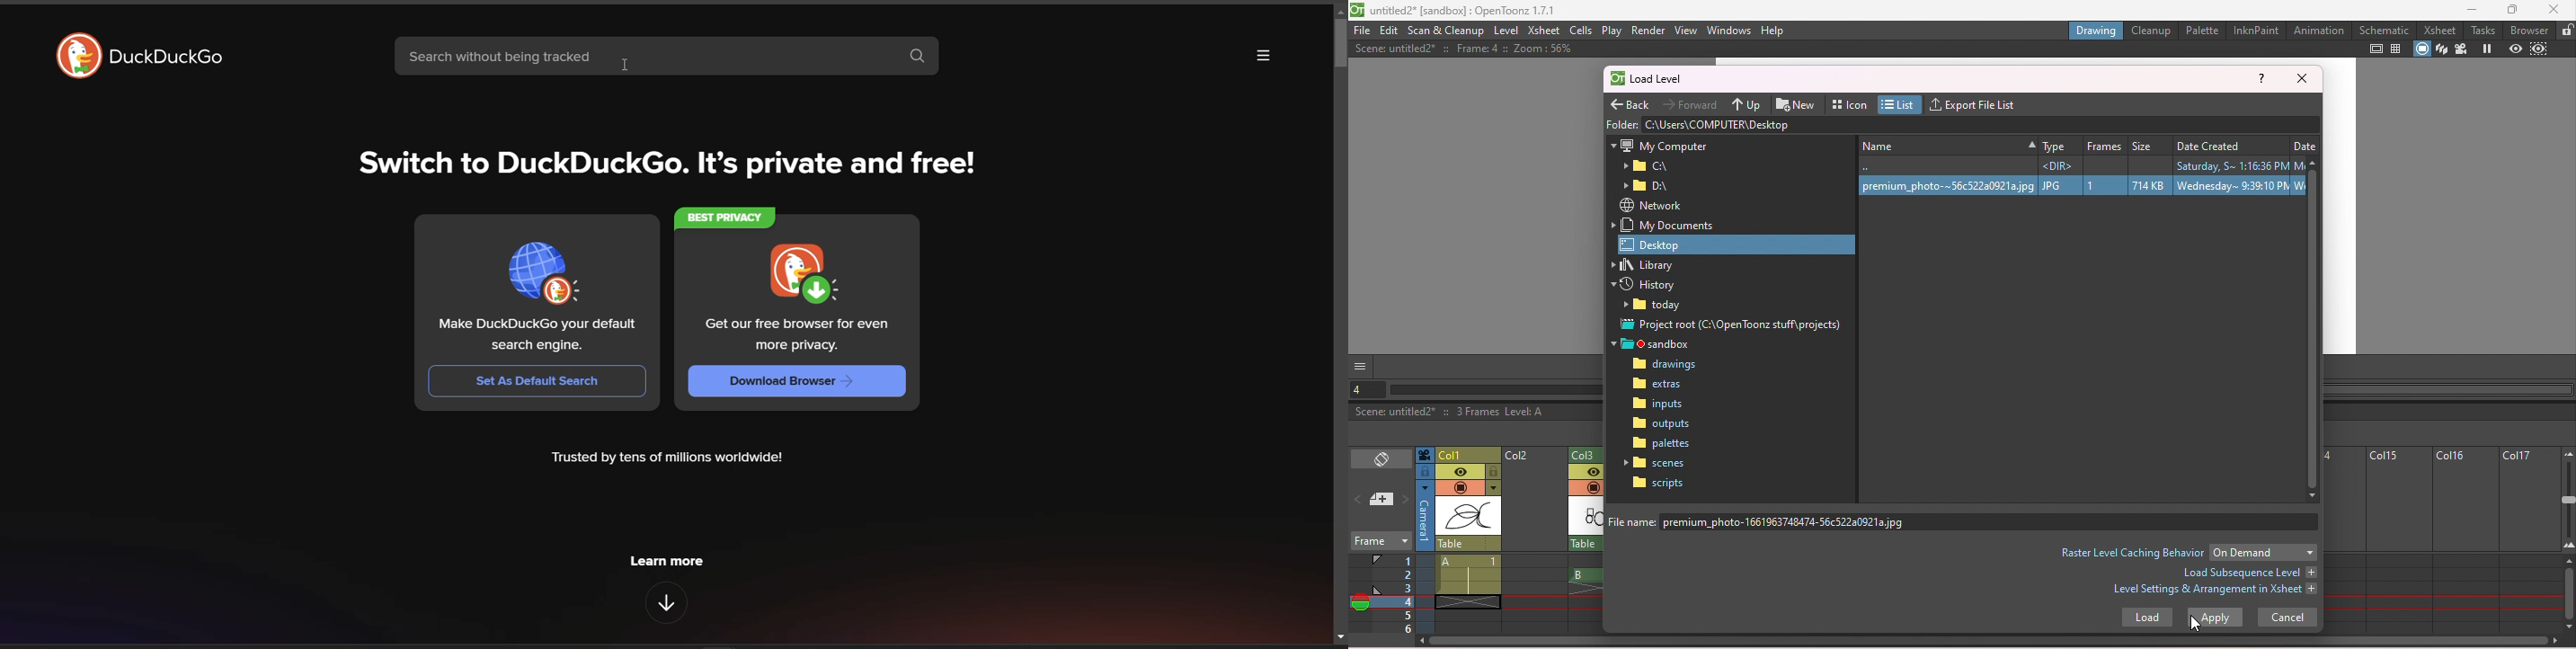 The width and height of the screenshot is (2576, 672). What do you see at coordinates (1406, 501) in the screenshot?
I see `Next memo` at bounding box center [1406, 501].